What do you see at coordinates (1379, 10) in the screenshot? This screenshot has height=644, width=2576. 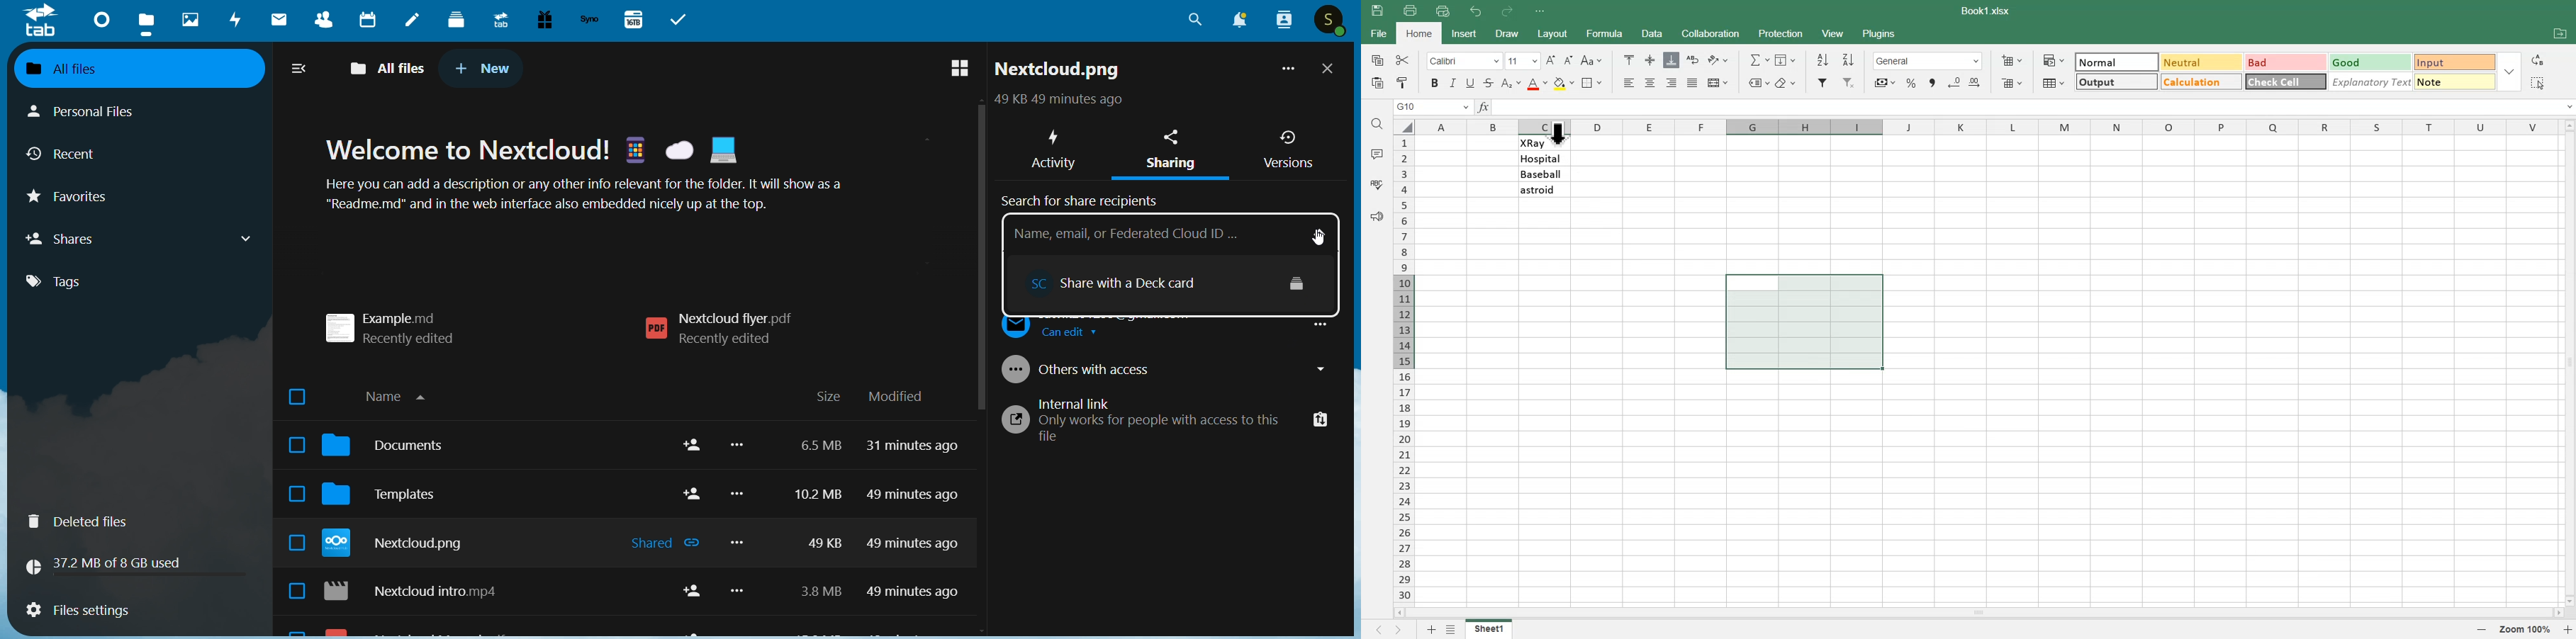 I see `Paste` at bounding box center [1379, 10].